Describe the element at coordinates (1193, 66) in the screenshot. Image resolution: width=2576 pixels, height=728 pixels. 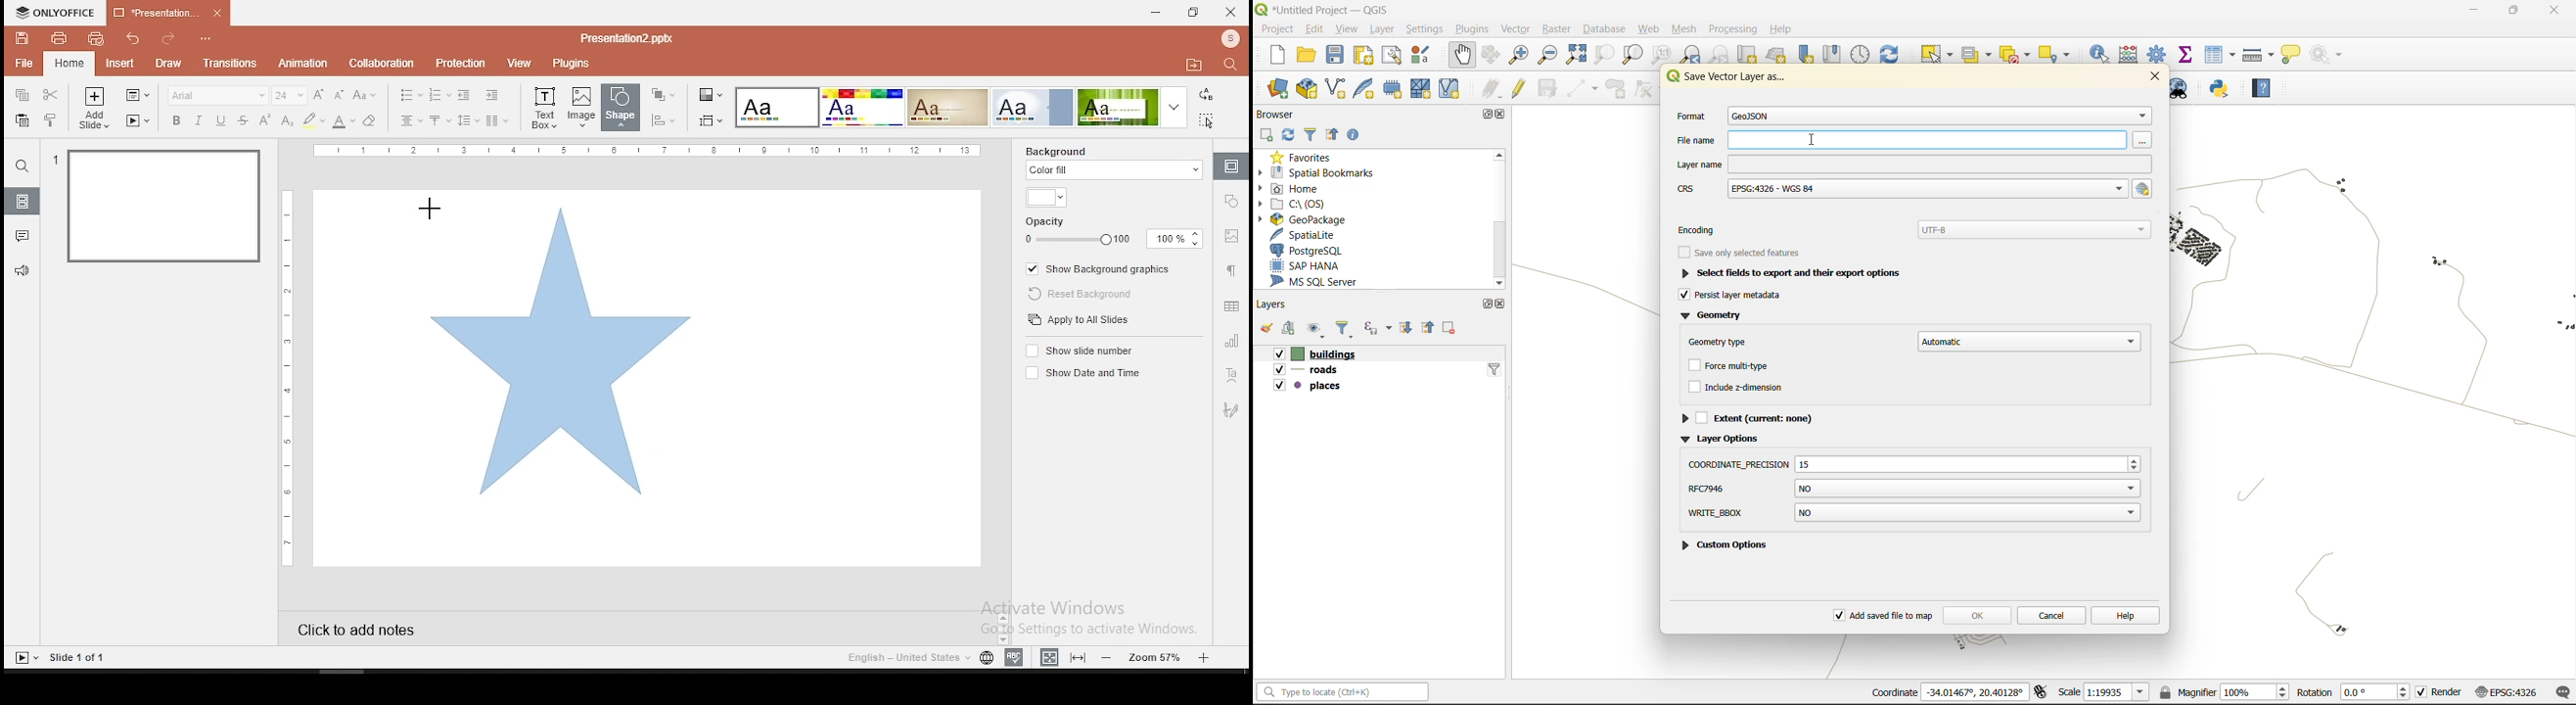
I see `open file location` at that location.